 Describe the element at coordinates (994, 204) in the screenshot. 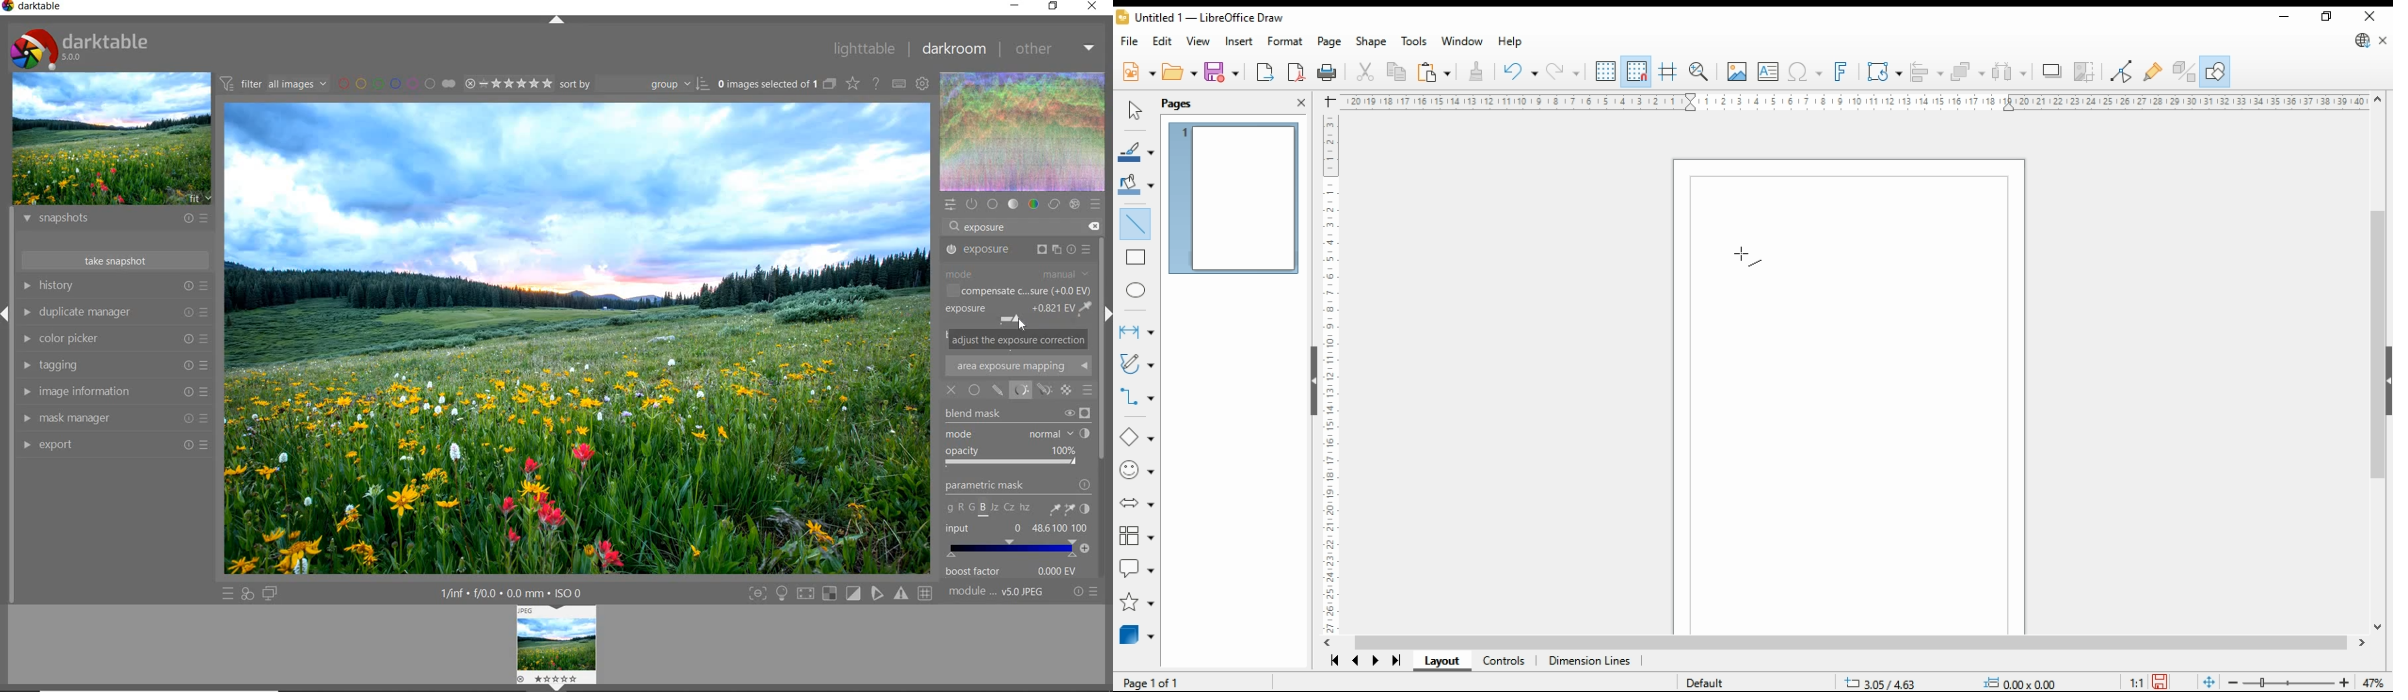

I see `base` at that location.